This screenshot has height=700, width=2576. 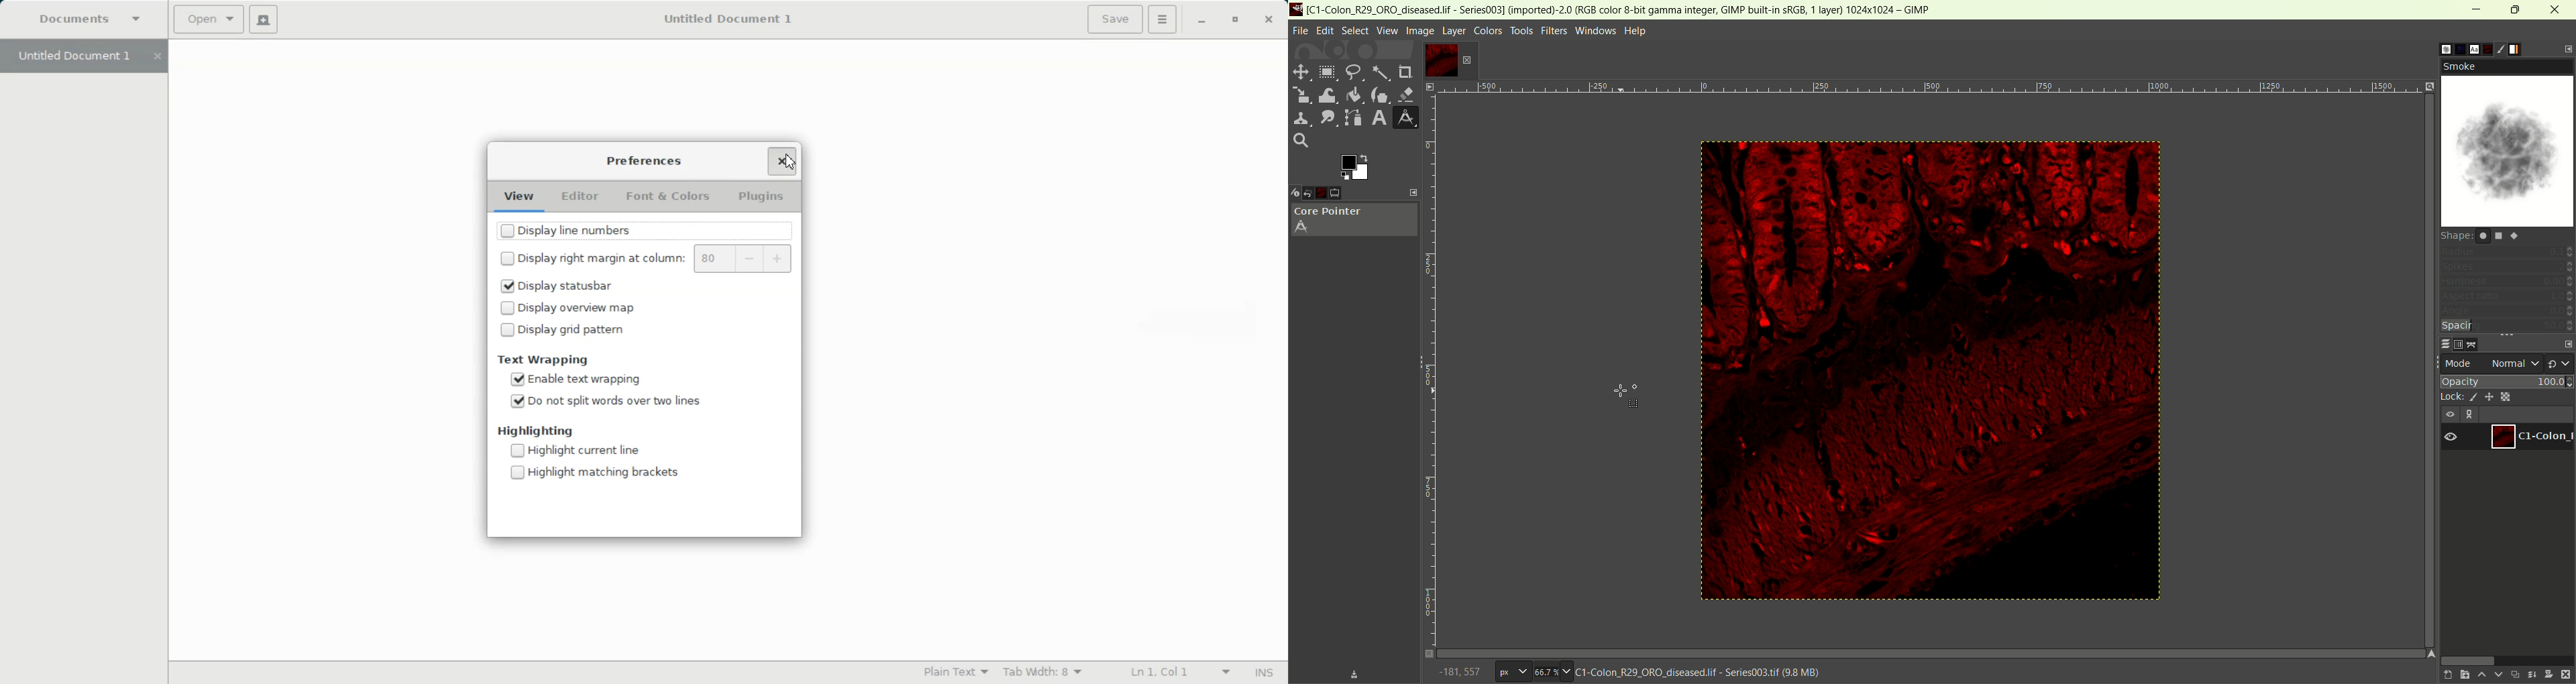 I want to click on Increase , so click(x=779, y=258).